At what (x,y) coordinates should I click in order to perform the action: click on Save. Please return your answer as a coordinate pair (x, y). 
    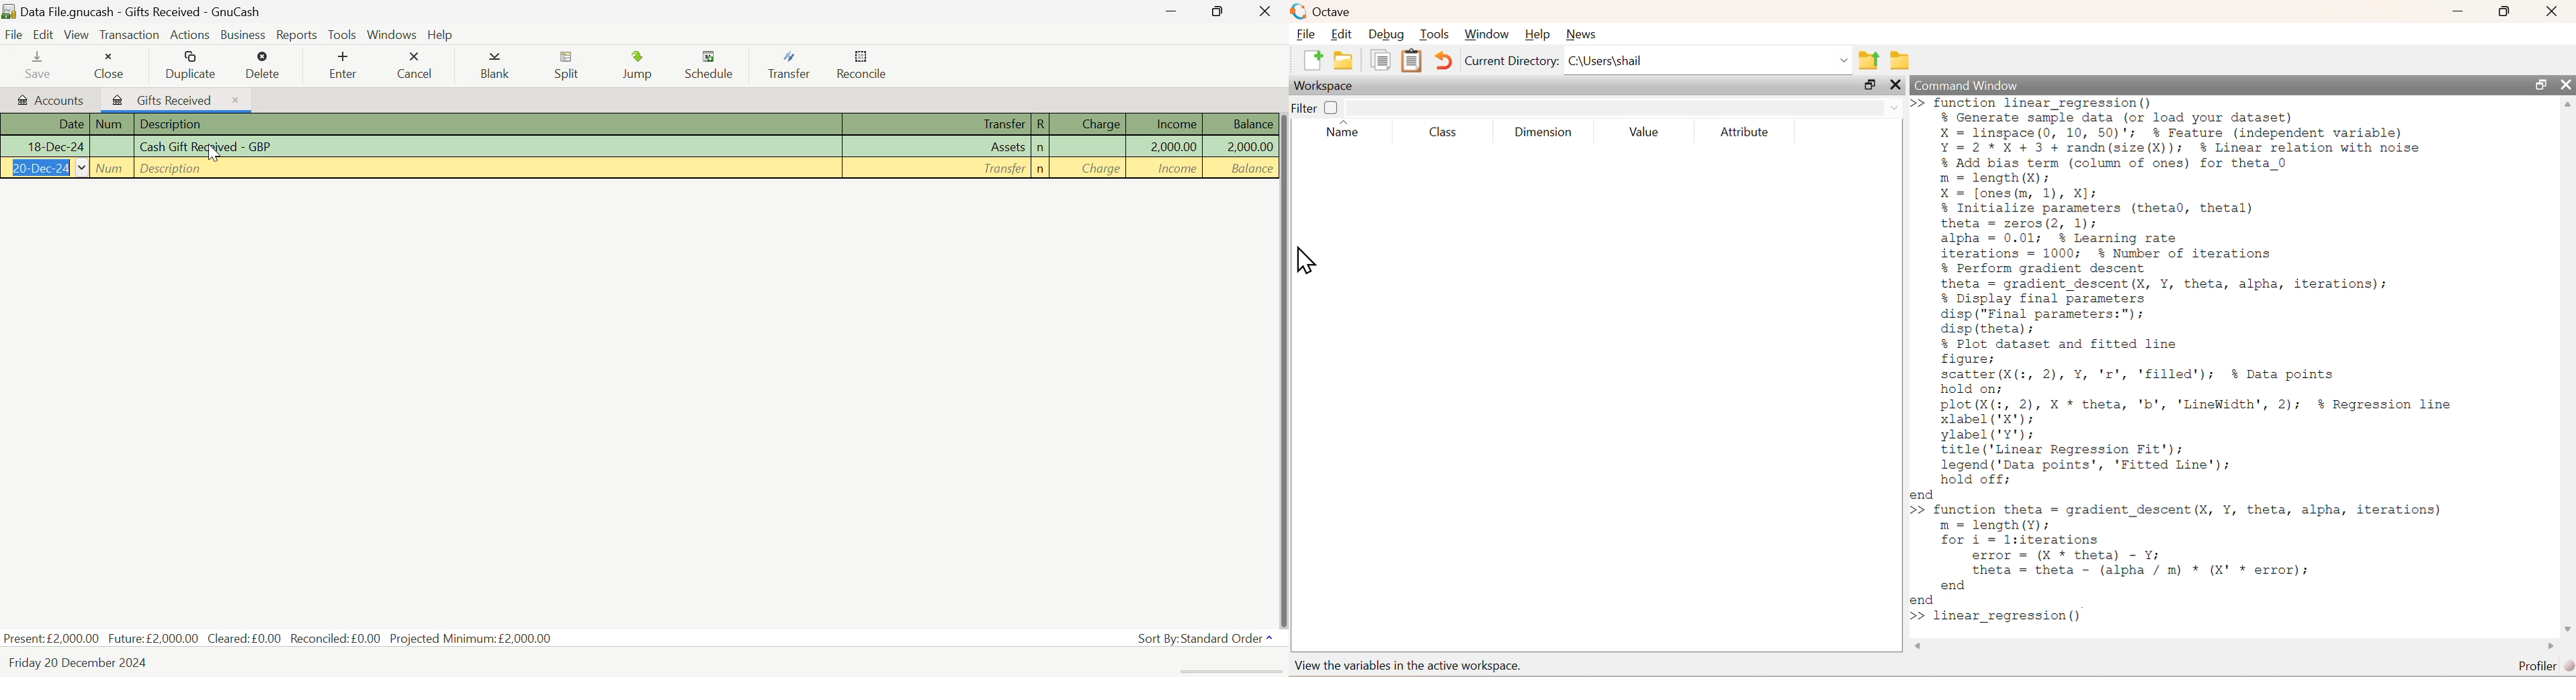
    Looking at the image, I should click on (39, 64).